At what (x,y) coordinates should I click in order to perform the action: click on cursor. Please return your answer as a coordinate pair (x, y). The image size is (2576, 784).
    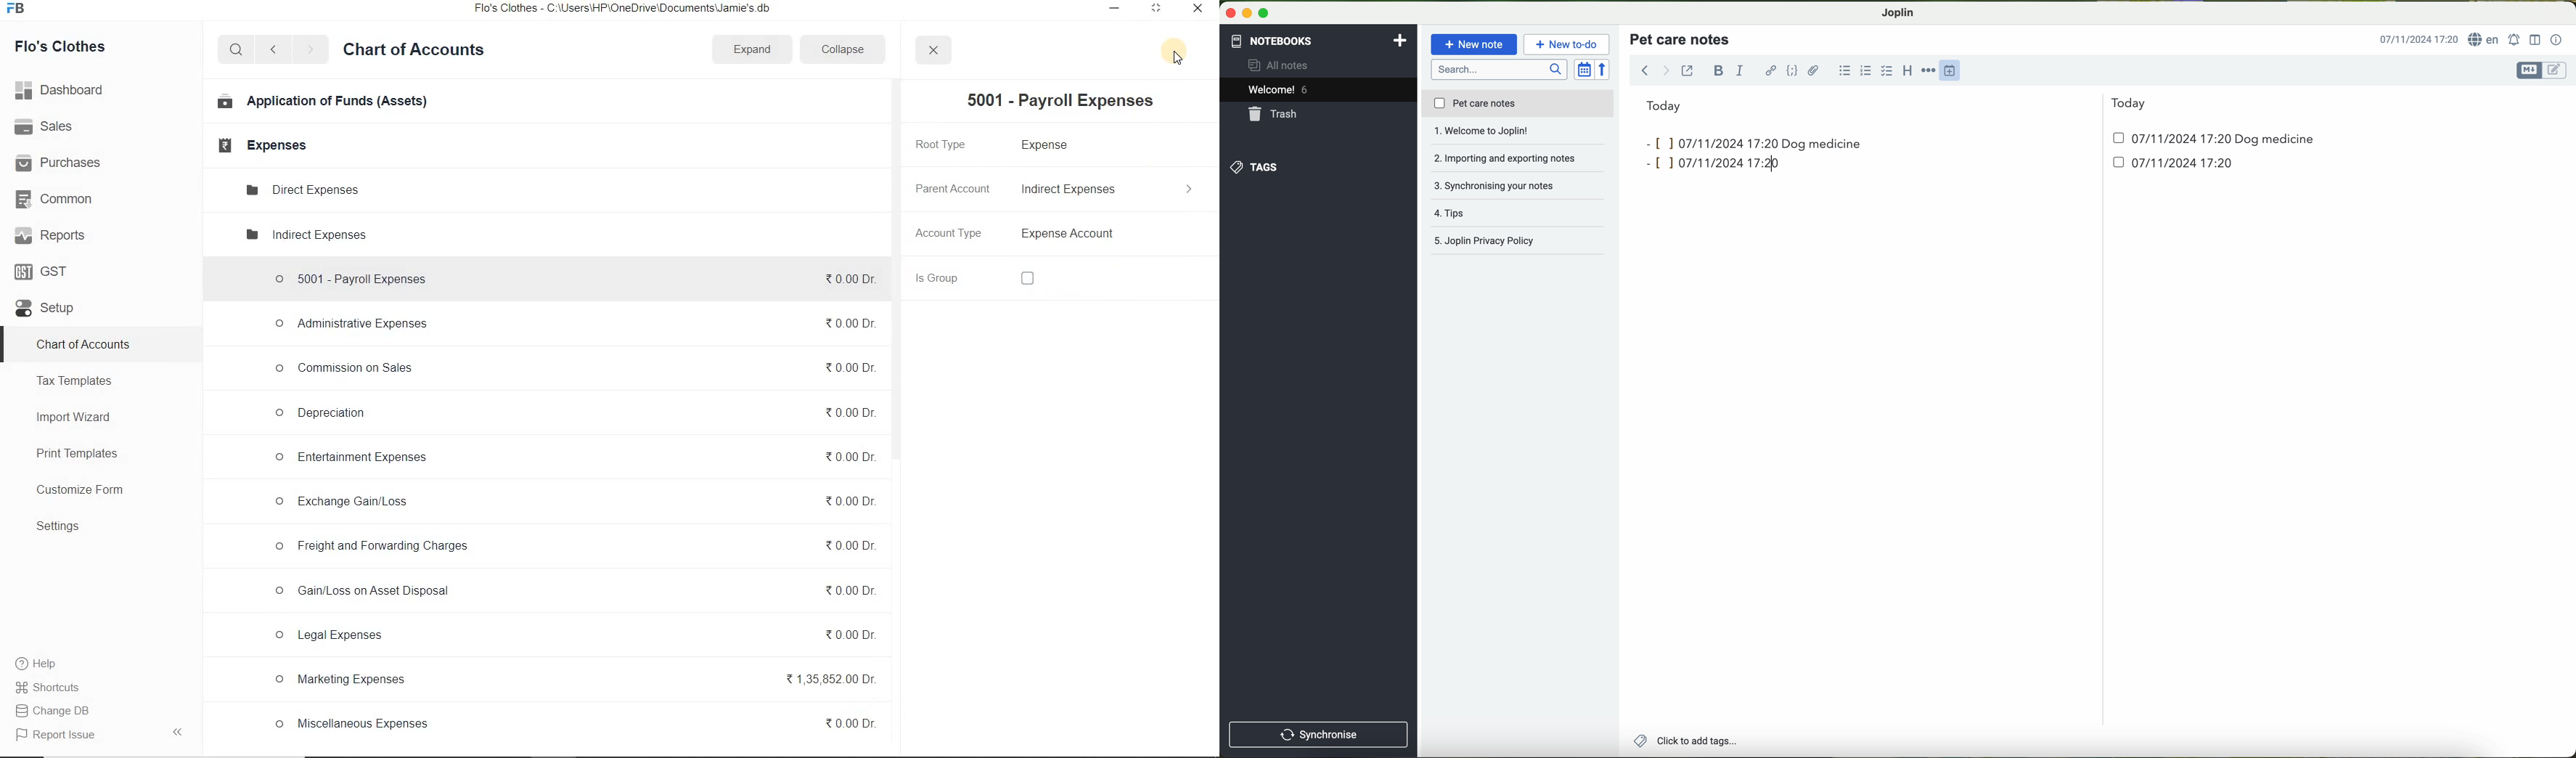
    Looking at the image, I should click on (1959, 82).